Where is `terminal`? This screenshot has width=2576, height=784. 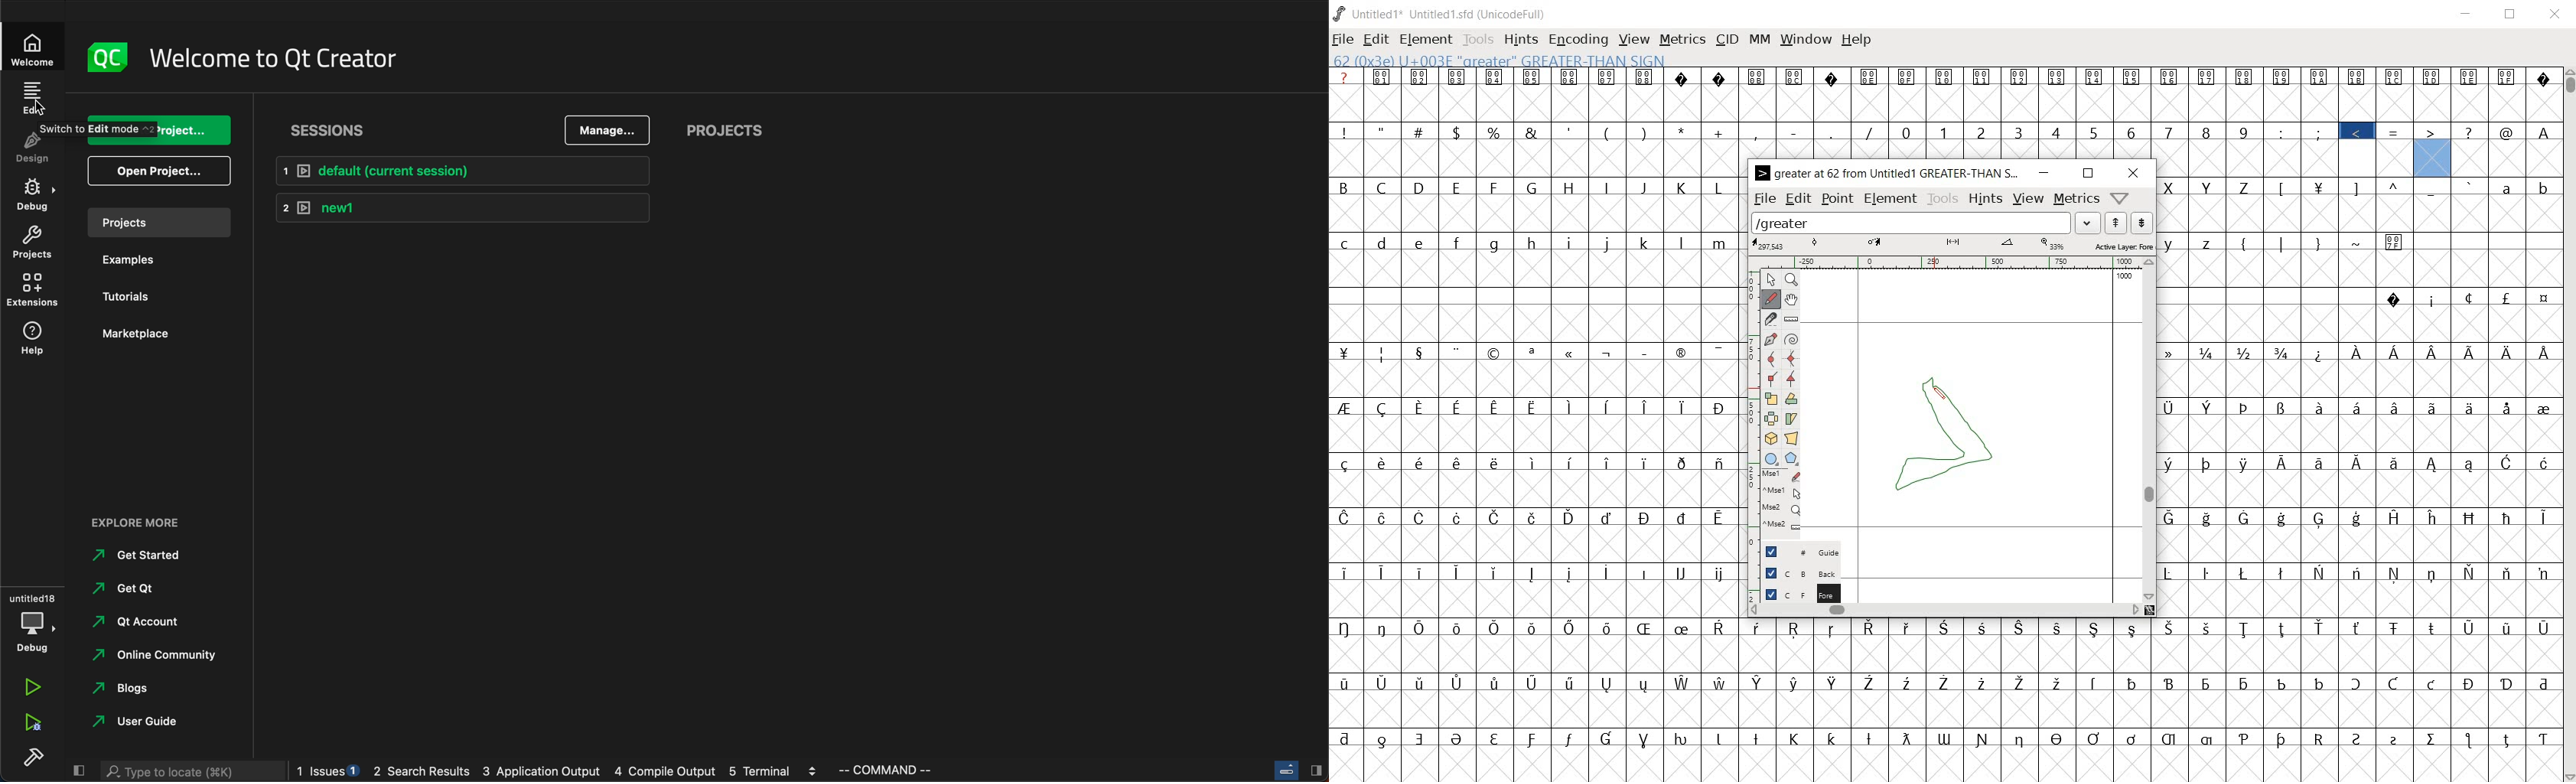
terminal is located at coordinates (775, 771).